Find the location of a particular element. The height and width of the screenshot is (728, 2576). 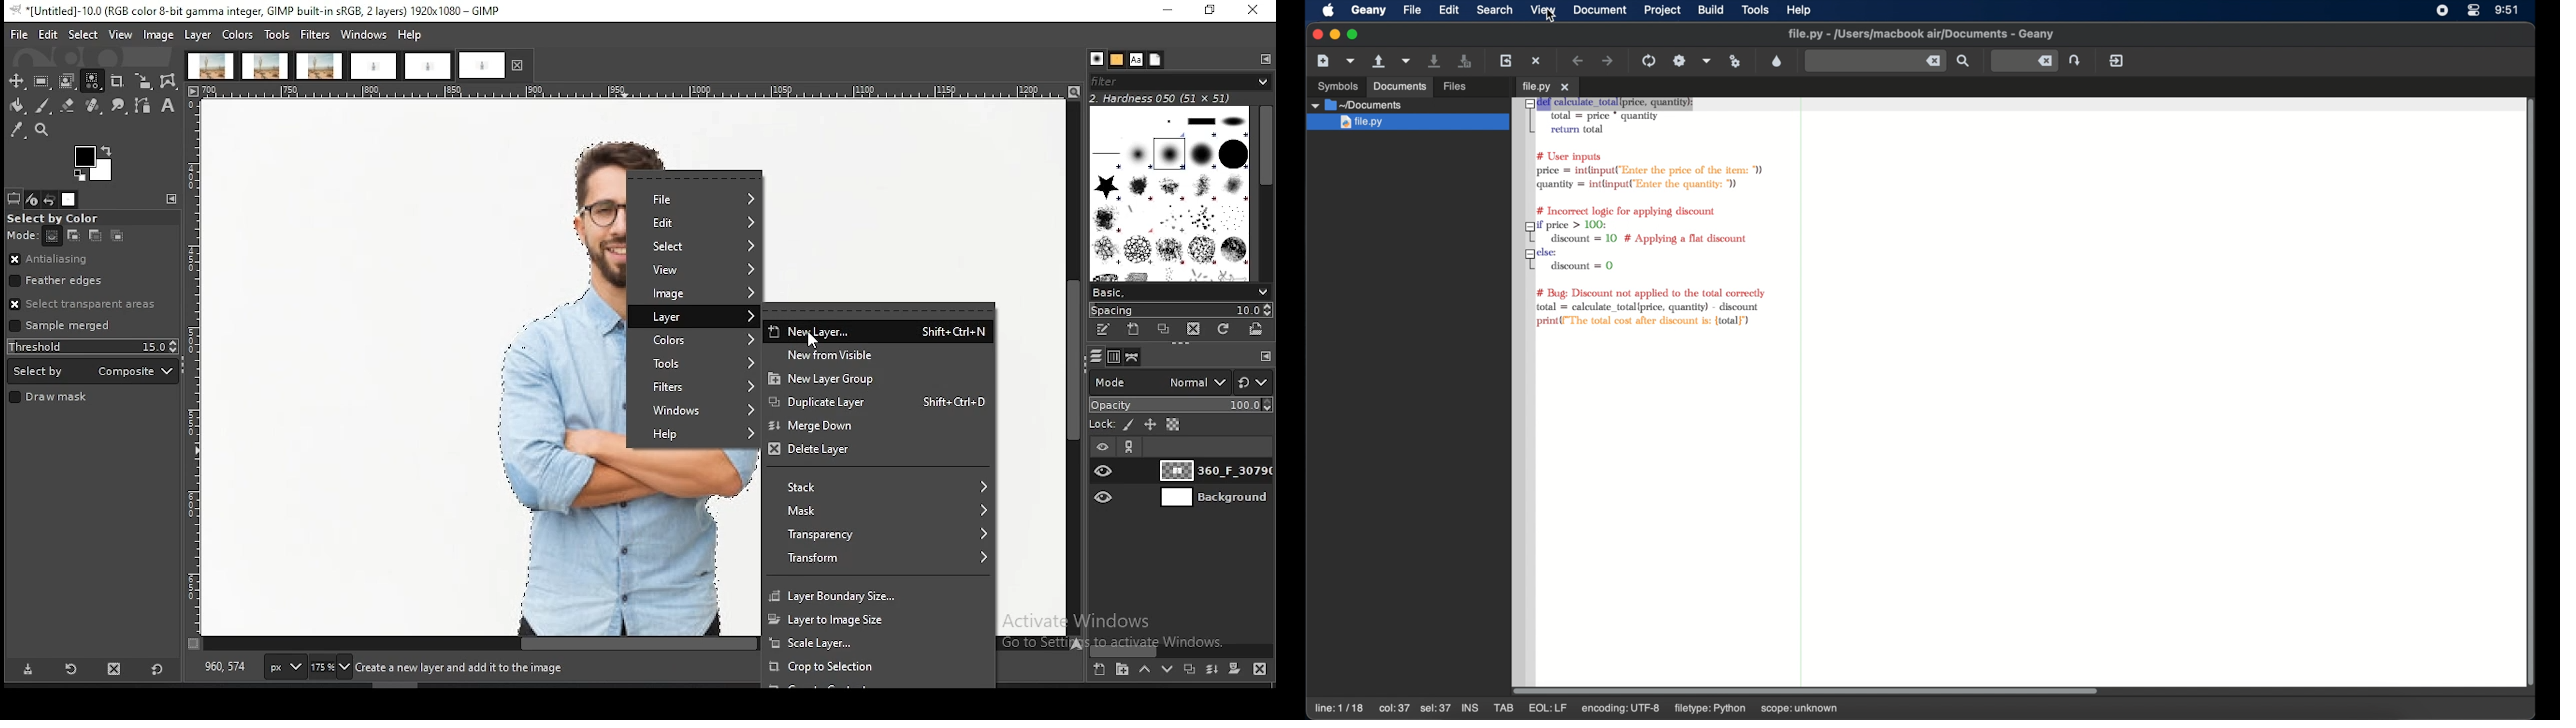

scale is located at coordinates (637, 92).